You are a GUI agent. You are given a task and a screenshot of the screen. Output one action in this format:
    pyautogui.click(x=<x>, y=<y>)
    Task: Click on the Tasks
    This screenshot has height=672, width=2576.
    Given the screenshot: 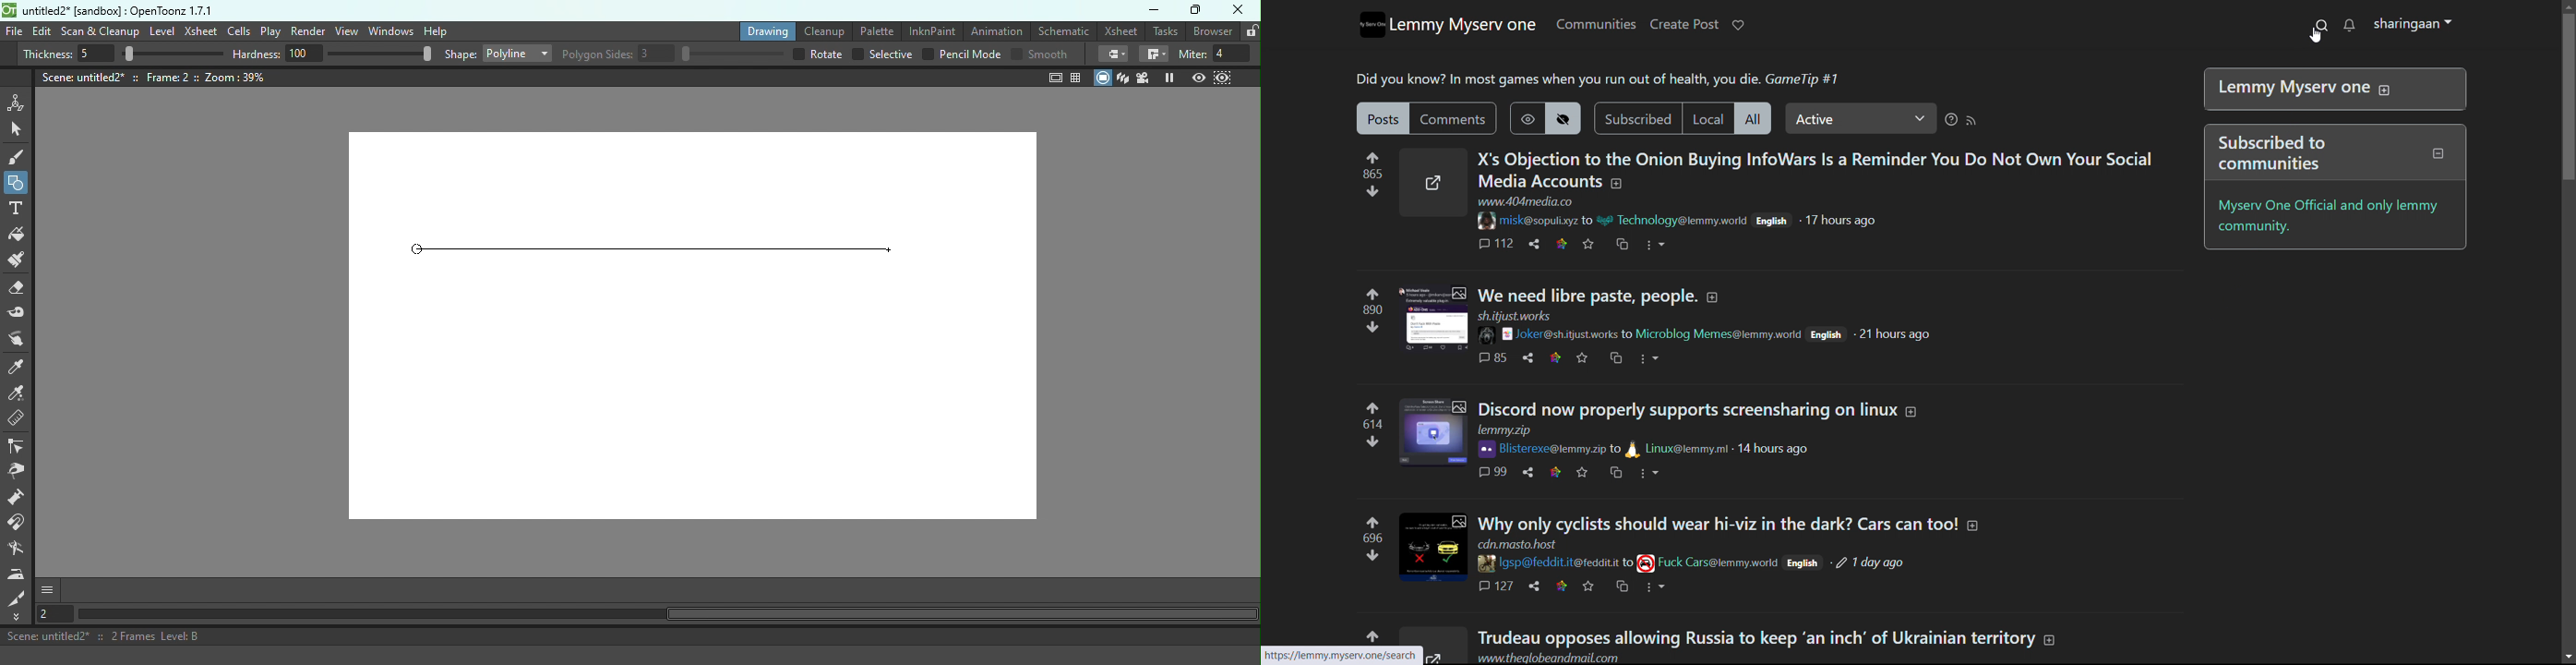 What is the action you would take?
    pyautogui.click(x=1166, y=31)
    